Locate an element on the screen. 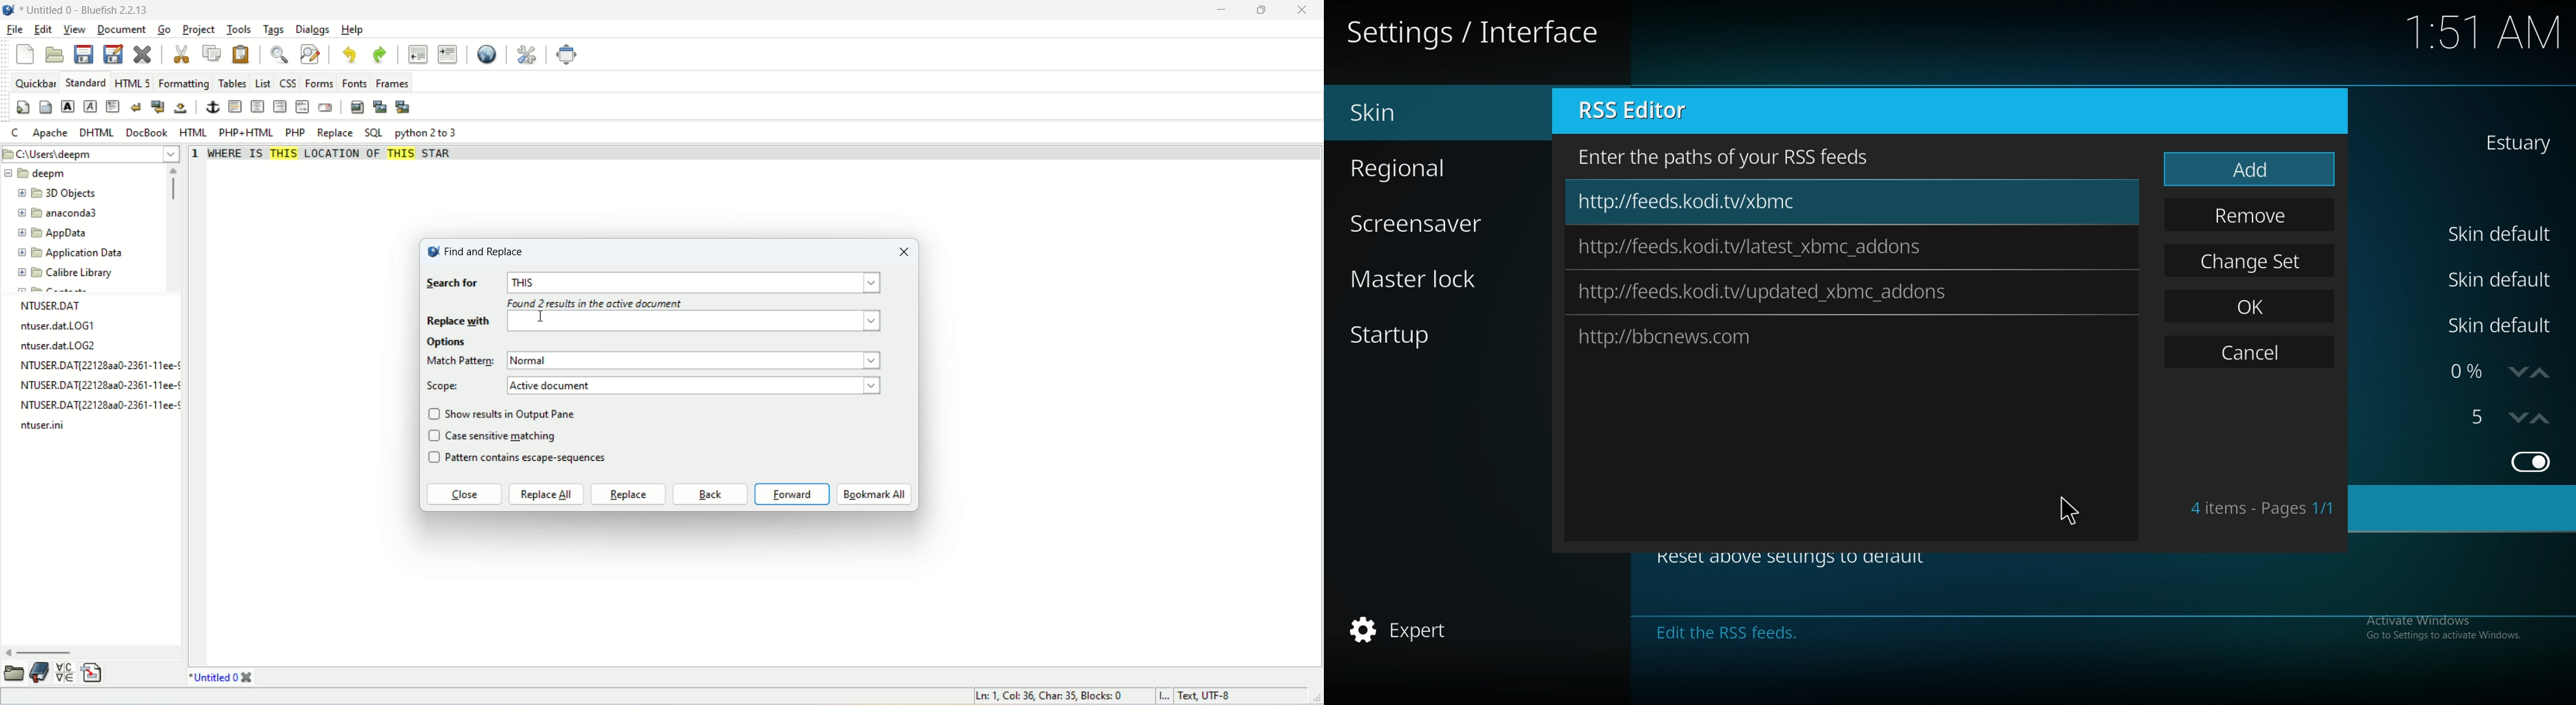 Image resolution: width=2576 pixels, height=728 pixels. save as is located at coordinates (114, 53).